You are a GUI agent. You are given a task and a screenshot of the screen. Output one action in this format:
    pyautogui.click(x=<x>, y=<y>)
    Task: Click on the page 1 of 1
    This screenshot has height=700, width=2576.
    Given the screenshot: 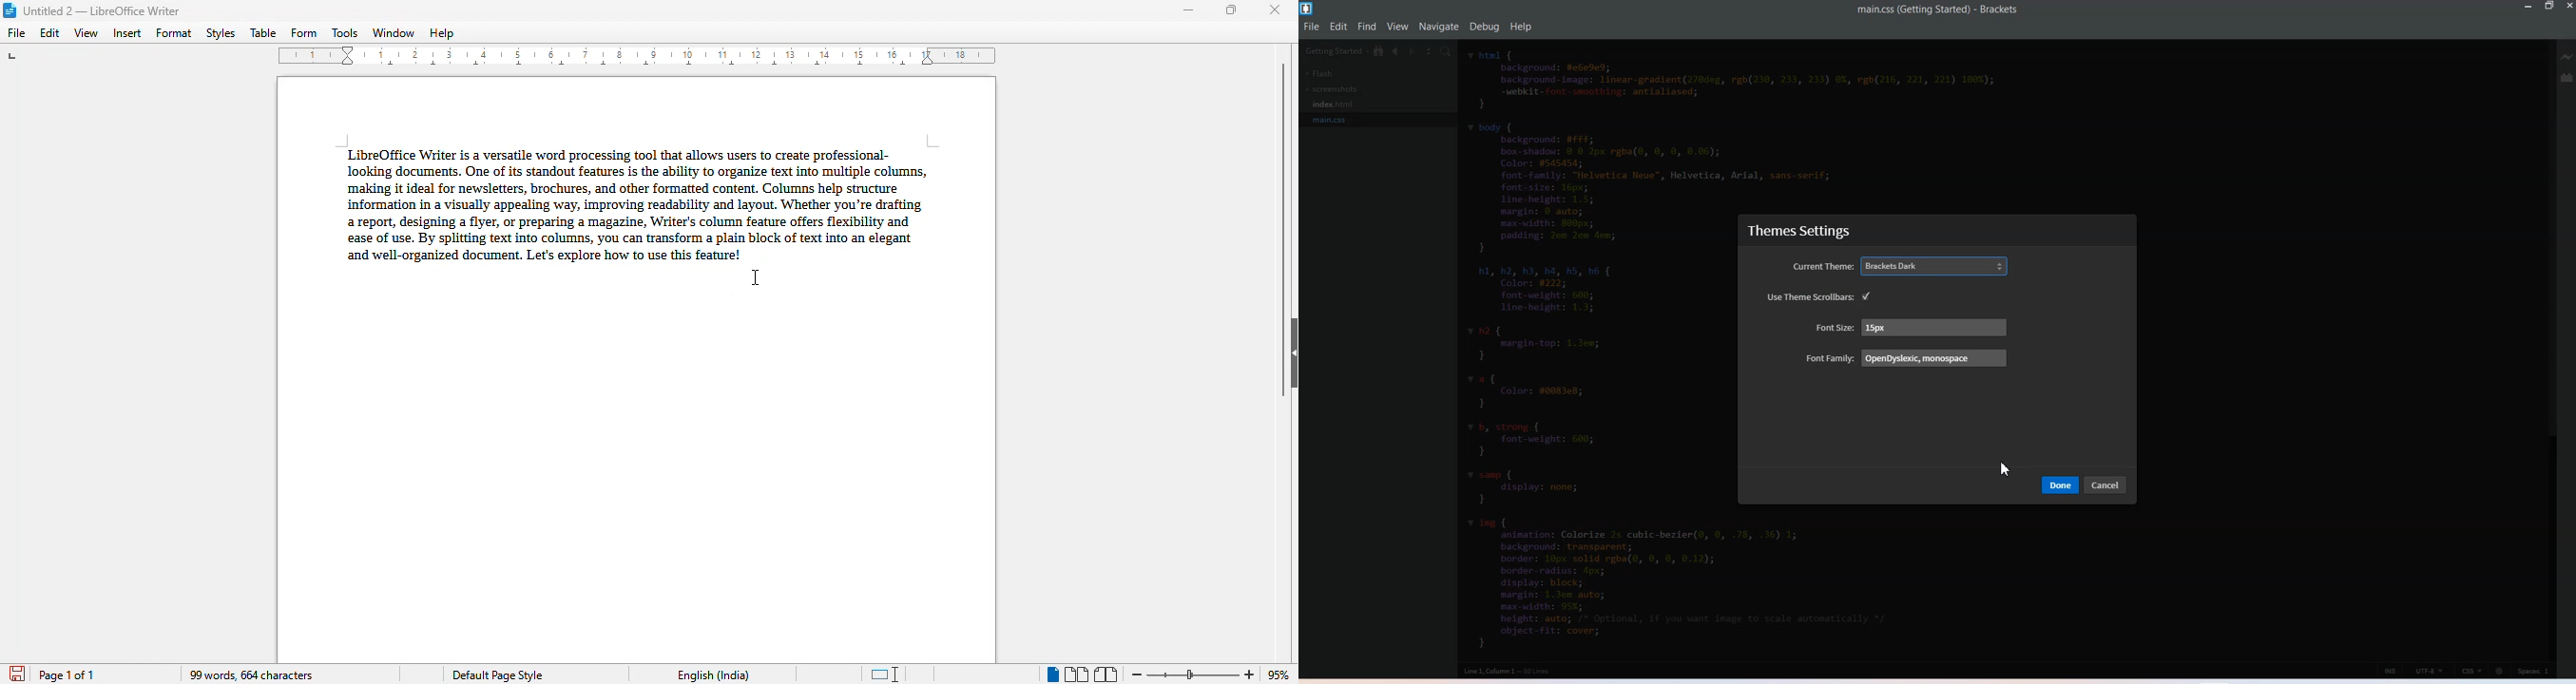 What is the action you would take?
    pyautogui.click(x=67, y=675)
    